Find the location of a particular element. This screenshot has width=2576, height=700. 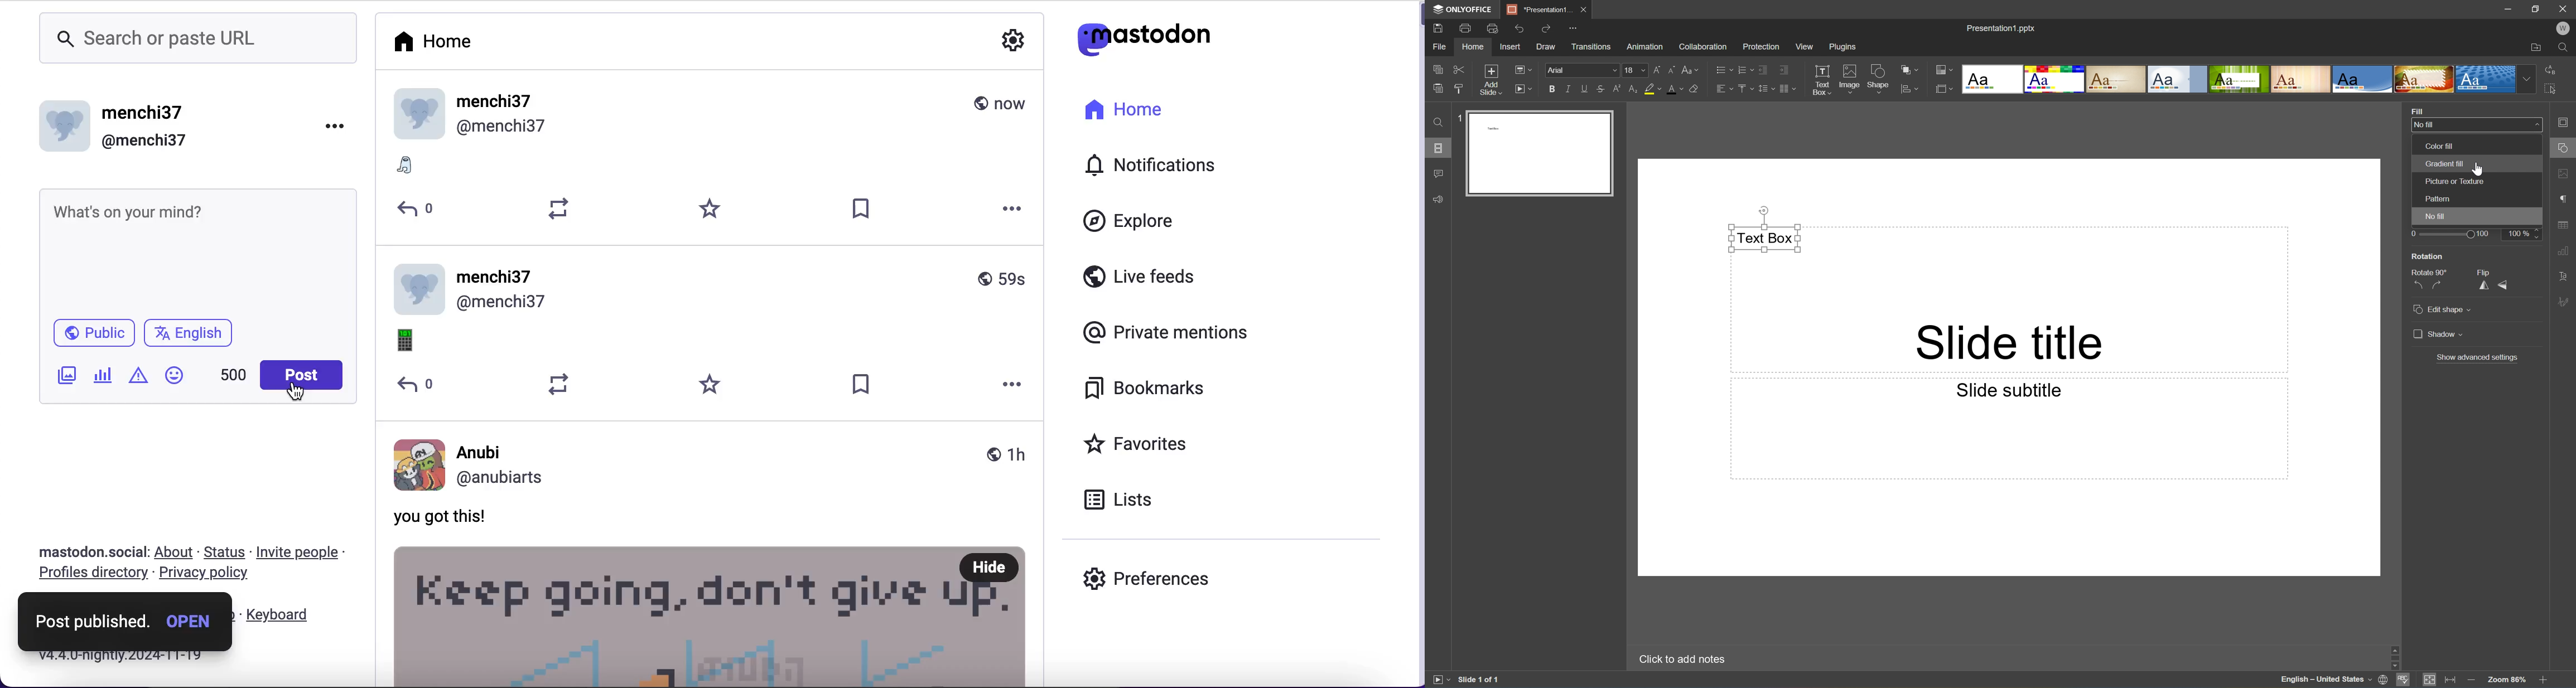

favorites is located at coordinates (712, 385).